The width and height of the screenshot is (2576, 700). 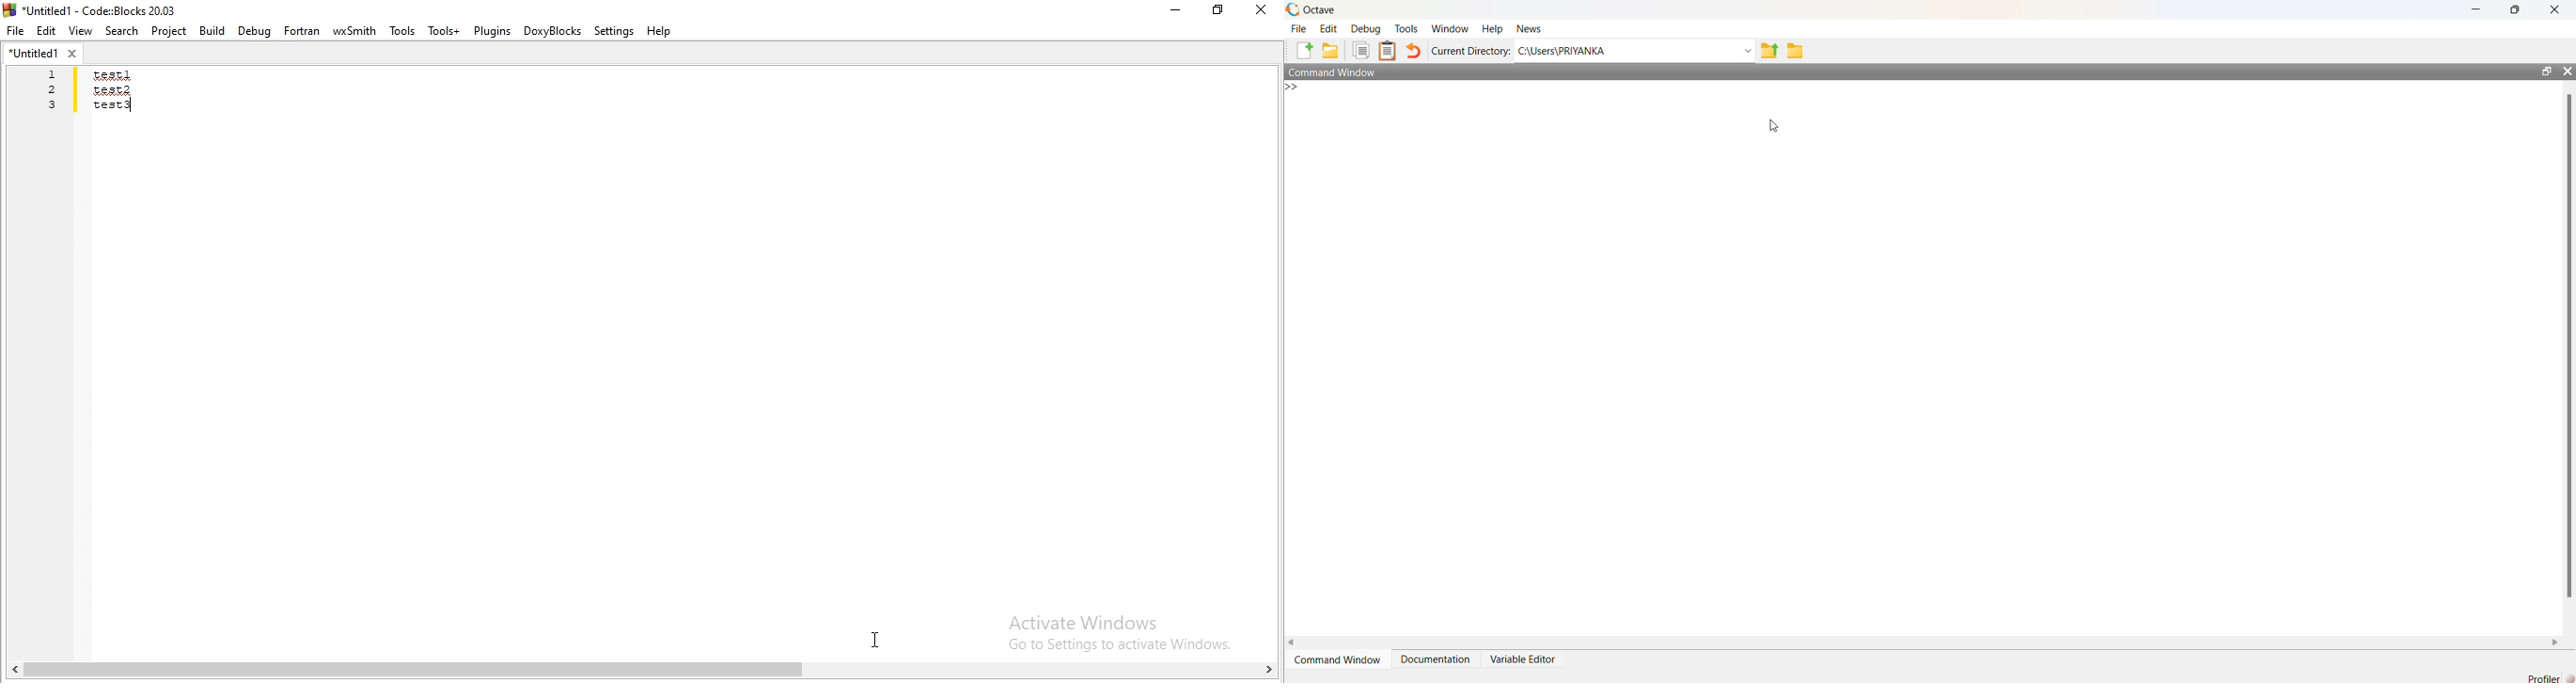 I want to click on Close, so click(x=1259, y=10).